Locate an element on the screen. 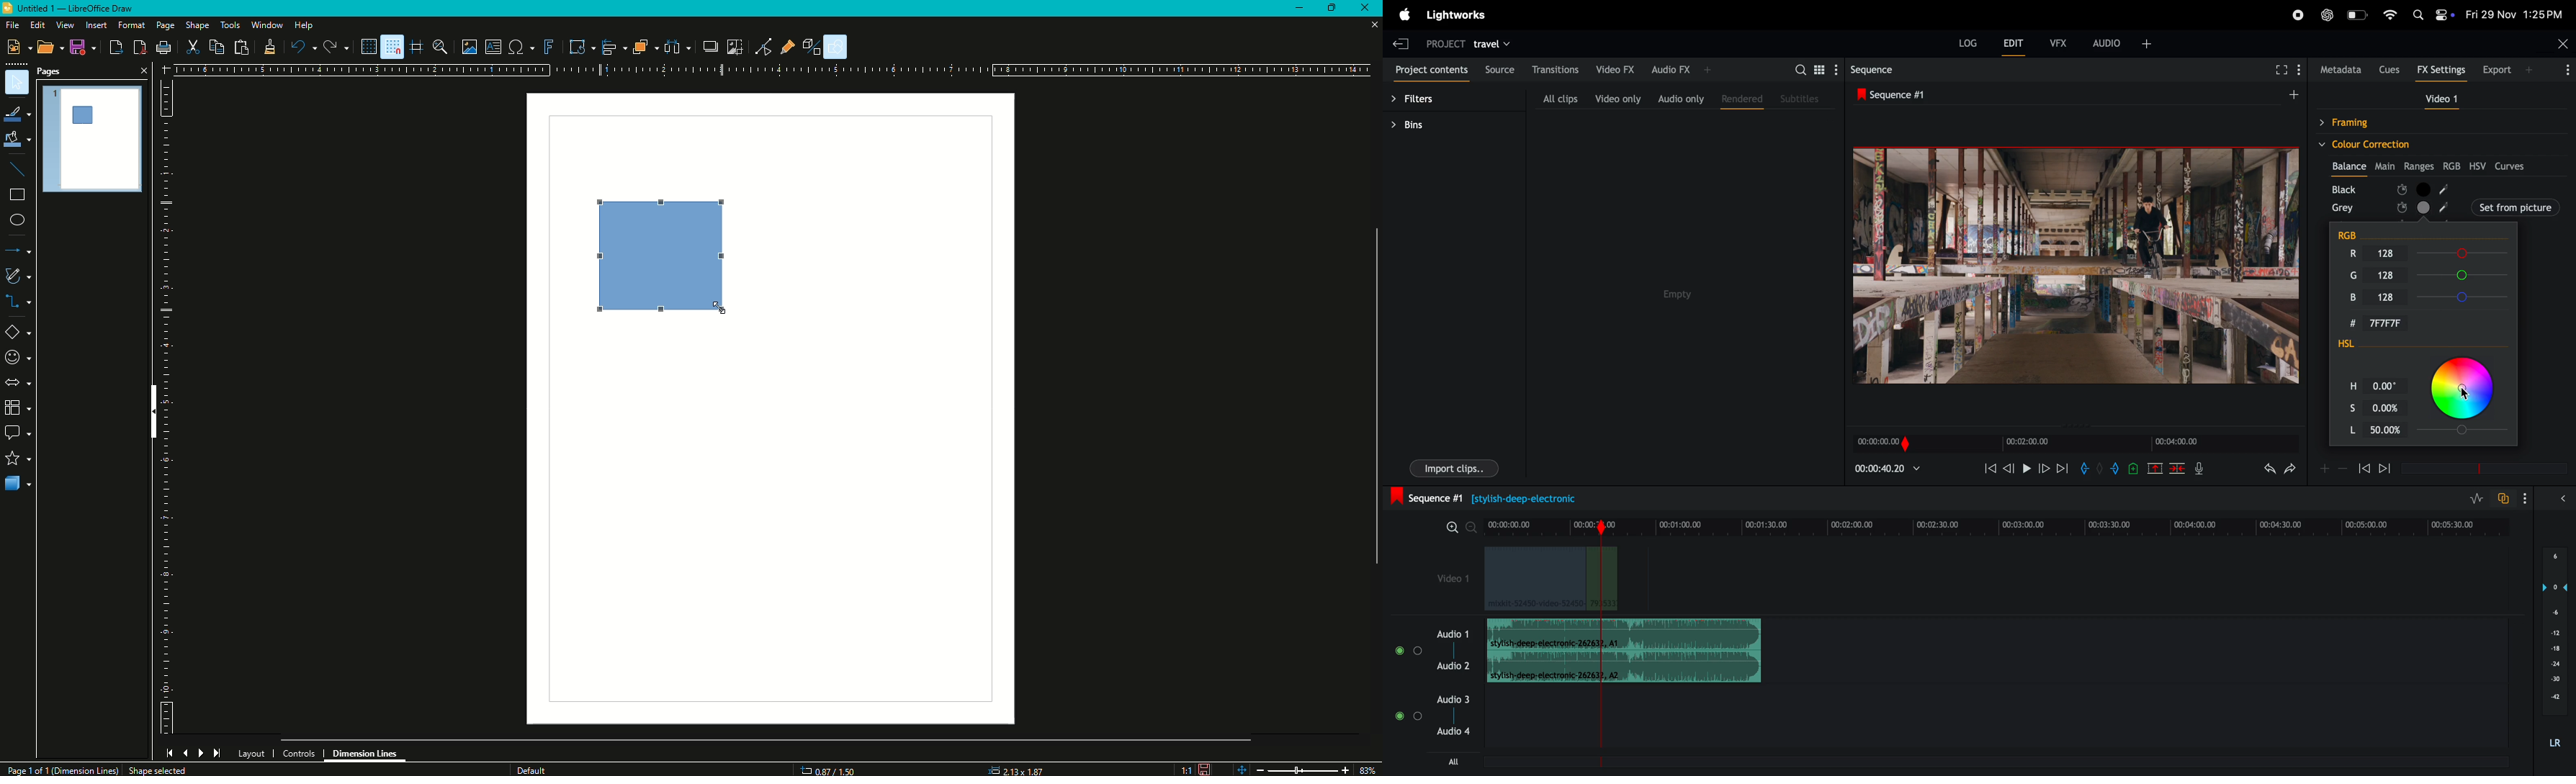 The height and width of the screenshot is (784, 2576). Select at least three objects is located at coordinates (677, 45).